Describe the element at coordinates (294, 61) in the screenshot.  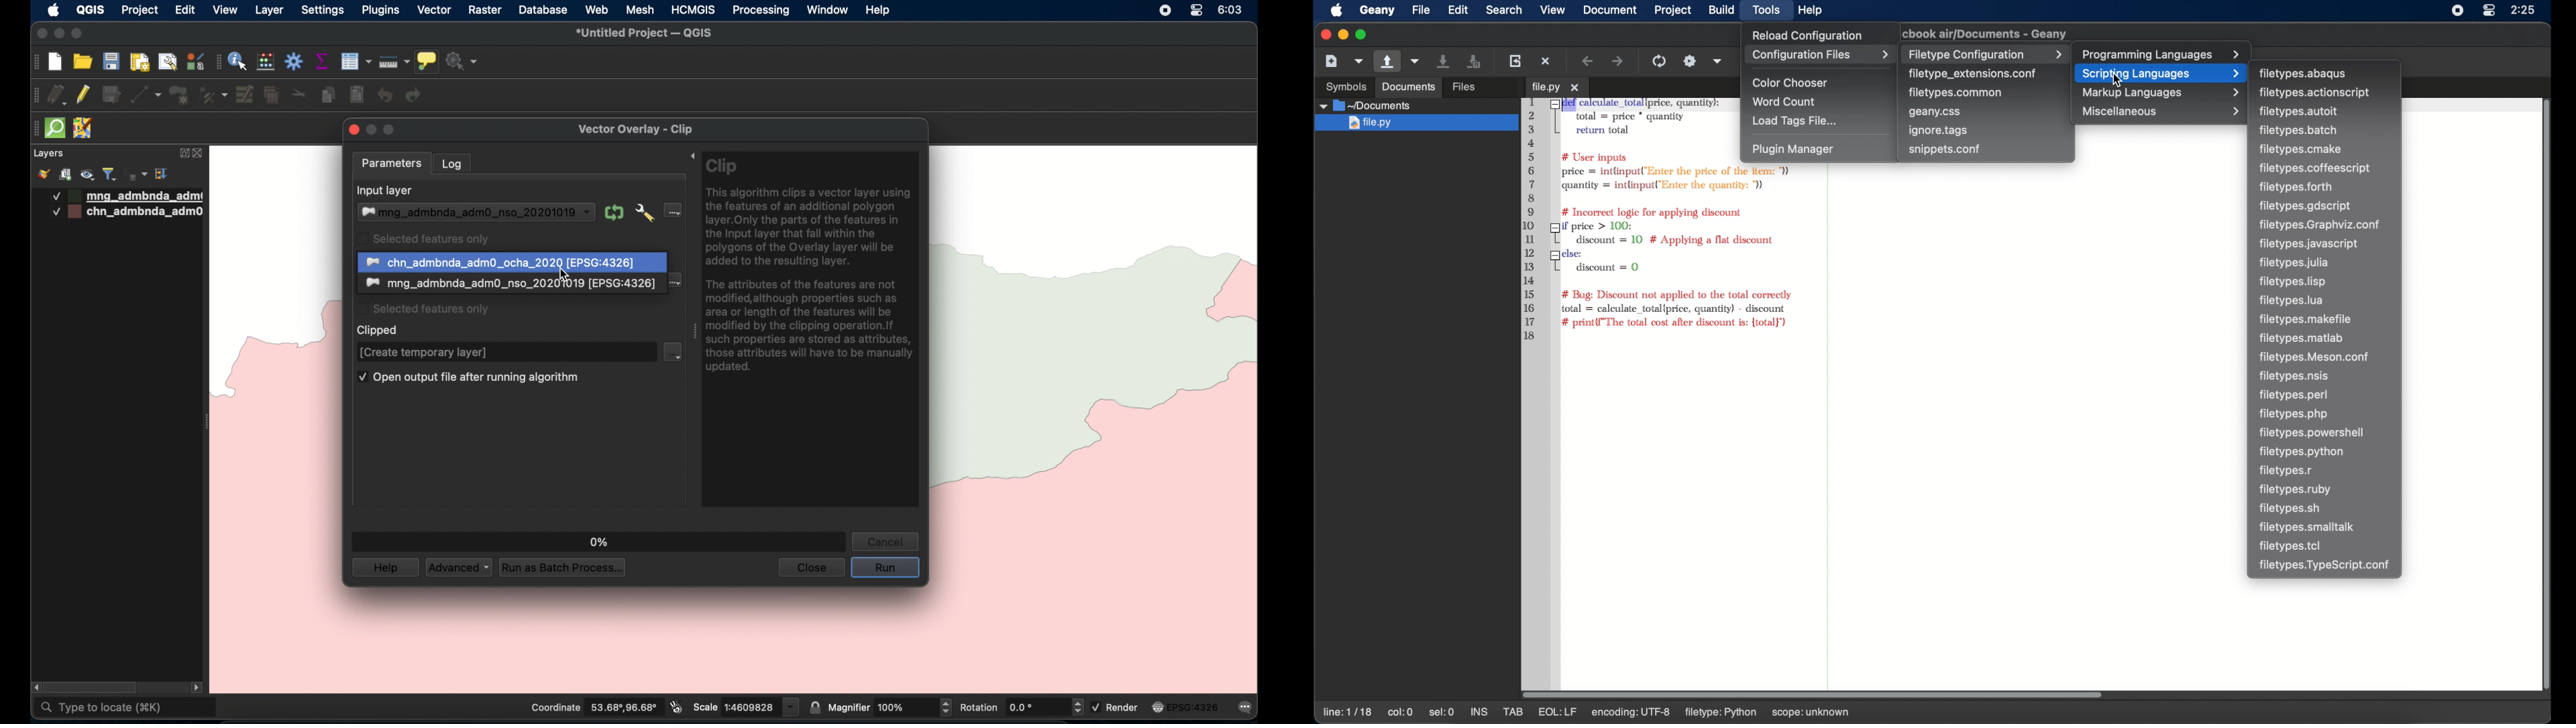
I see `toolbox` at that location.